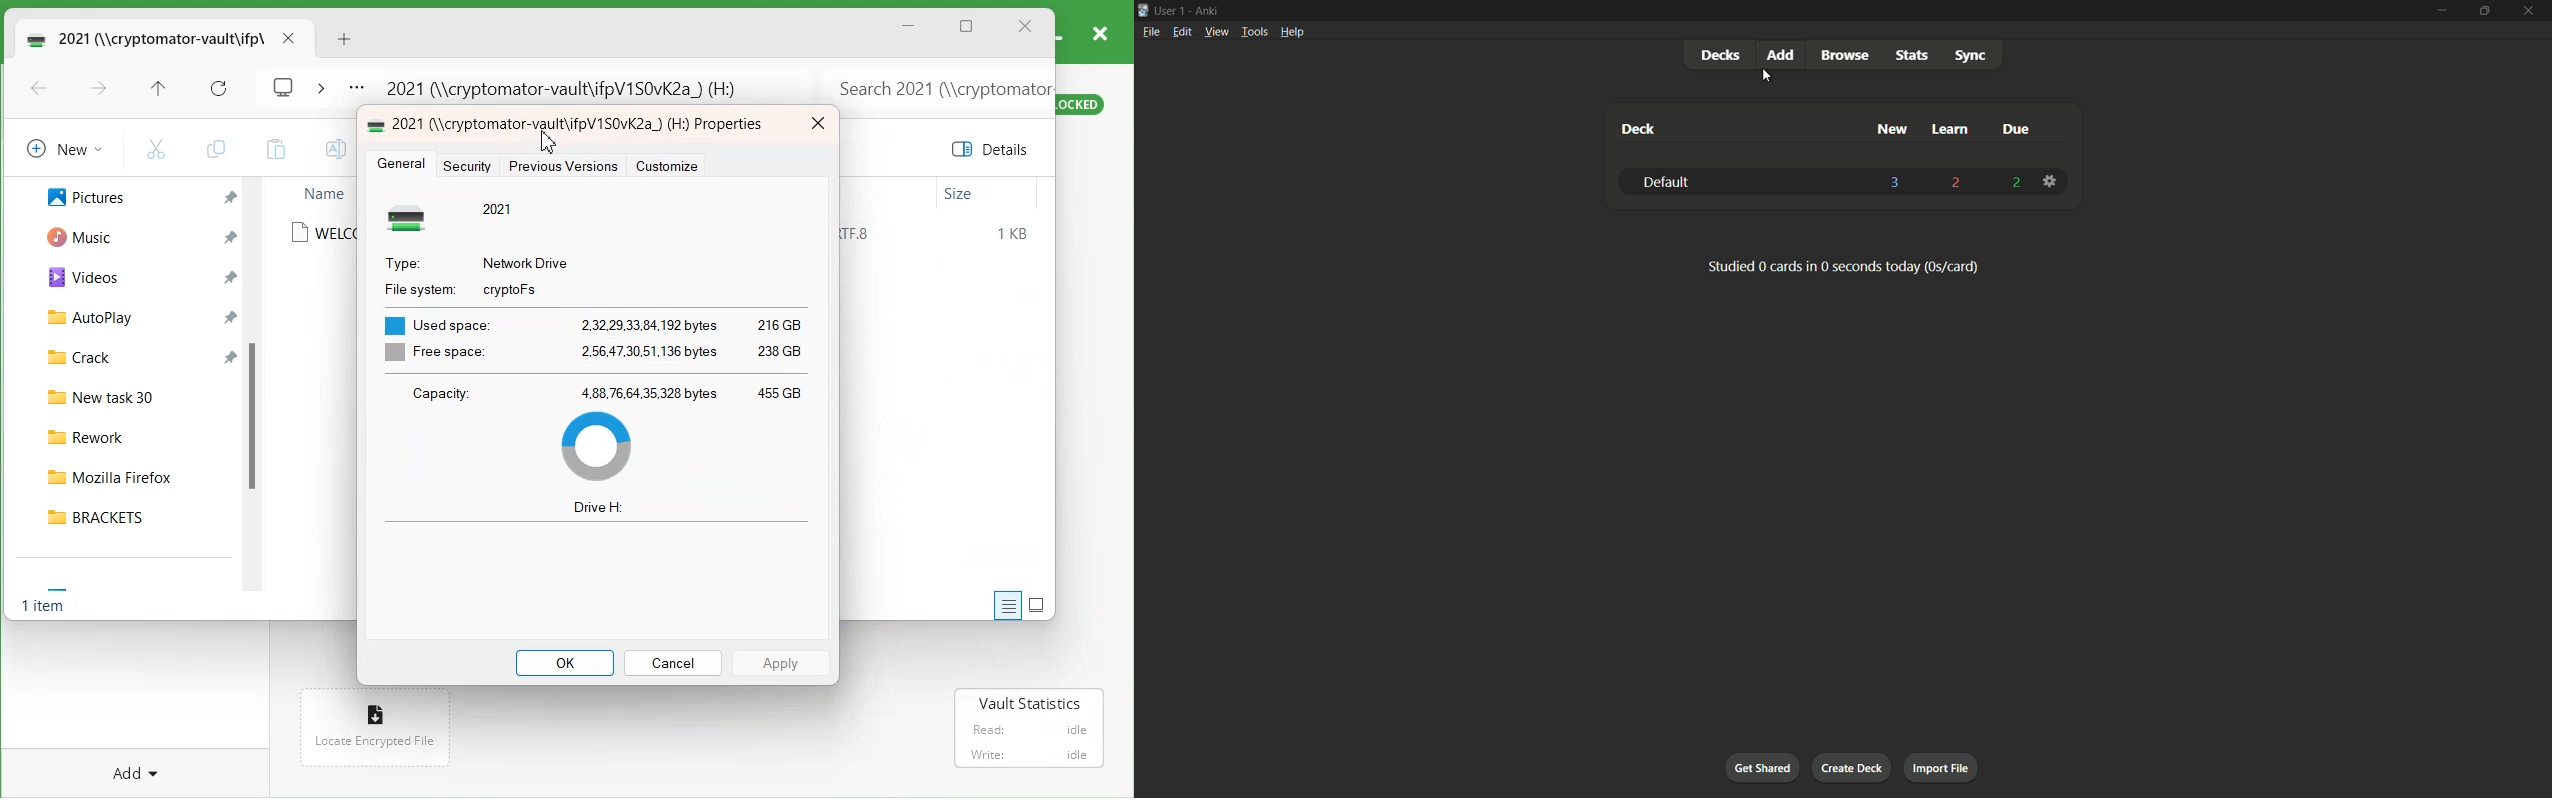  Describe the element at coordinates (596, 446) in the screenshot. I see `Piechart` at that location.